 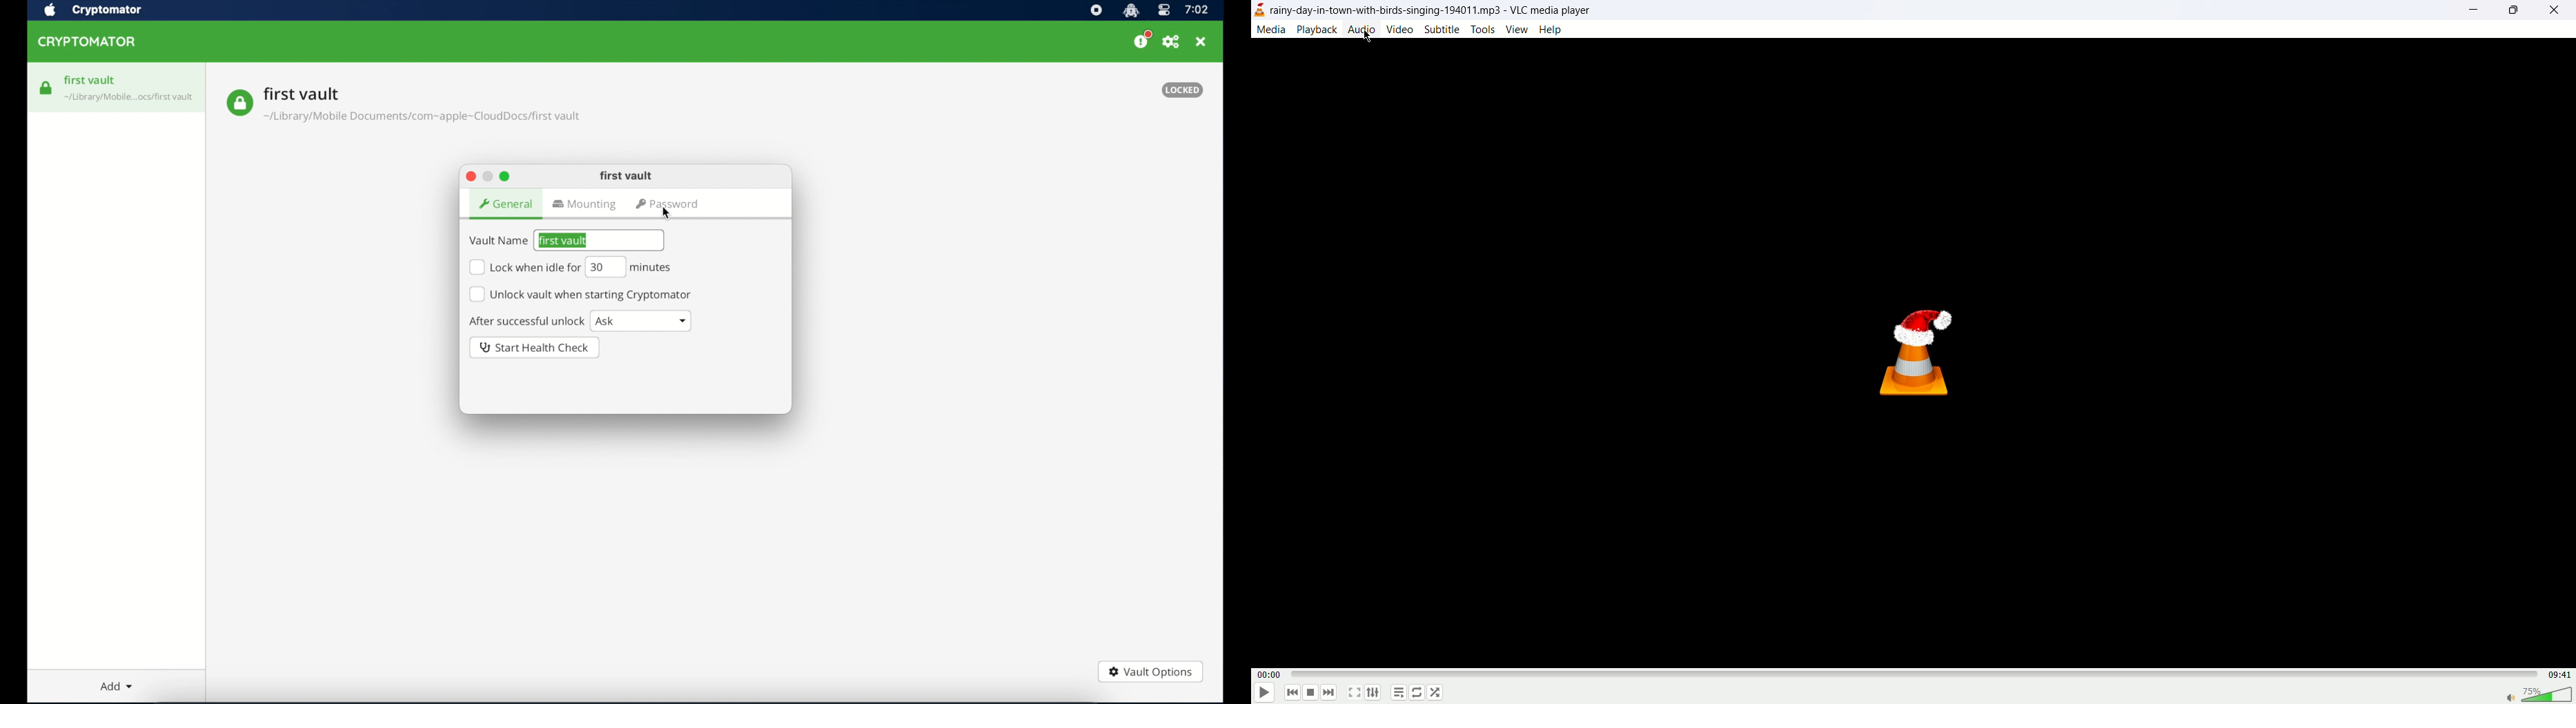 What do you see at coordinates (2539, 694) in the screenshot?
I see `volume bar` at bounding box center [2539, 694].